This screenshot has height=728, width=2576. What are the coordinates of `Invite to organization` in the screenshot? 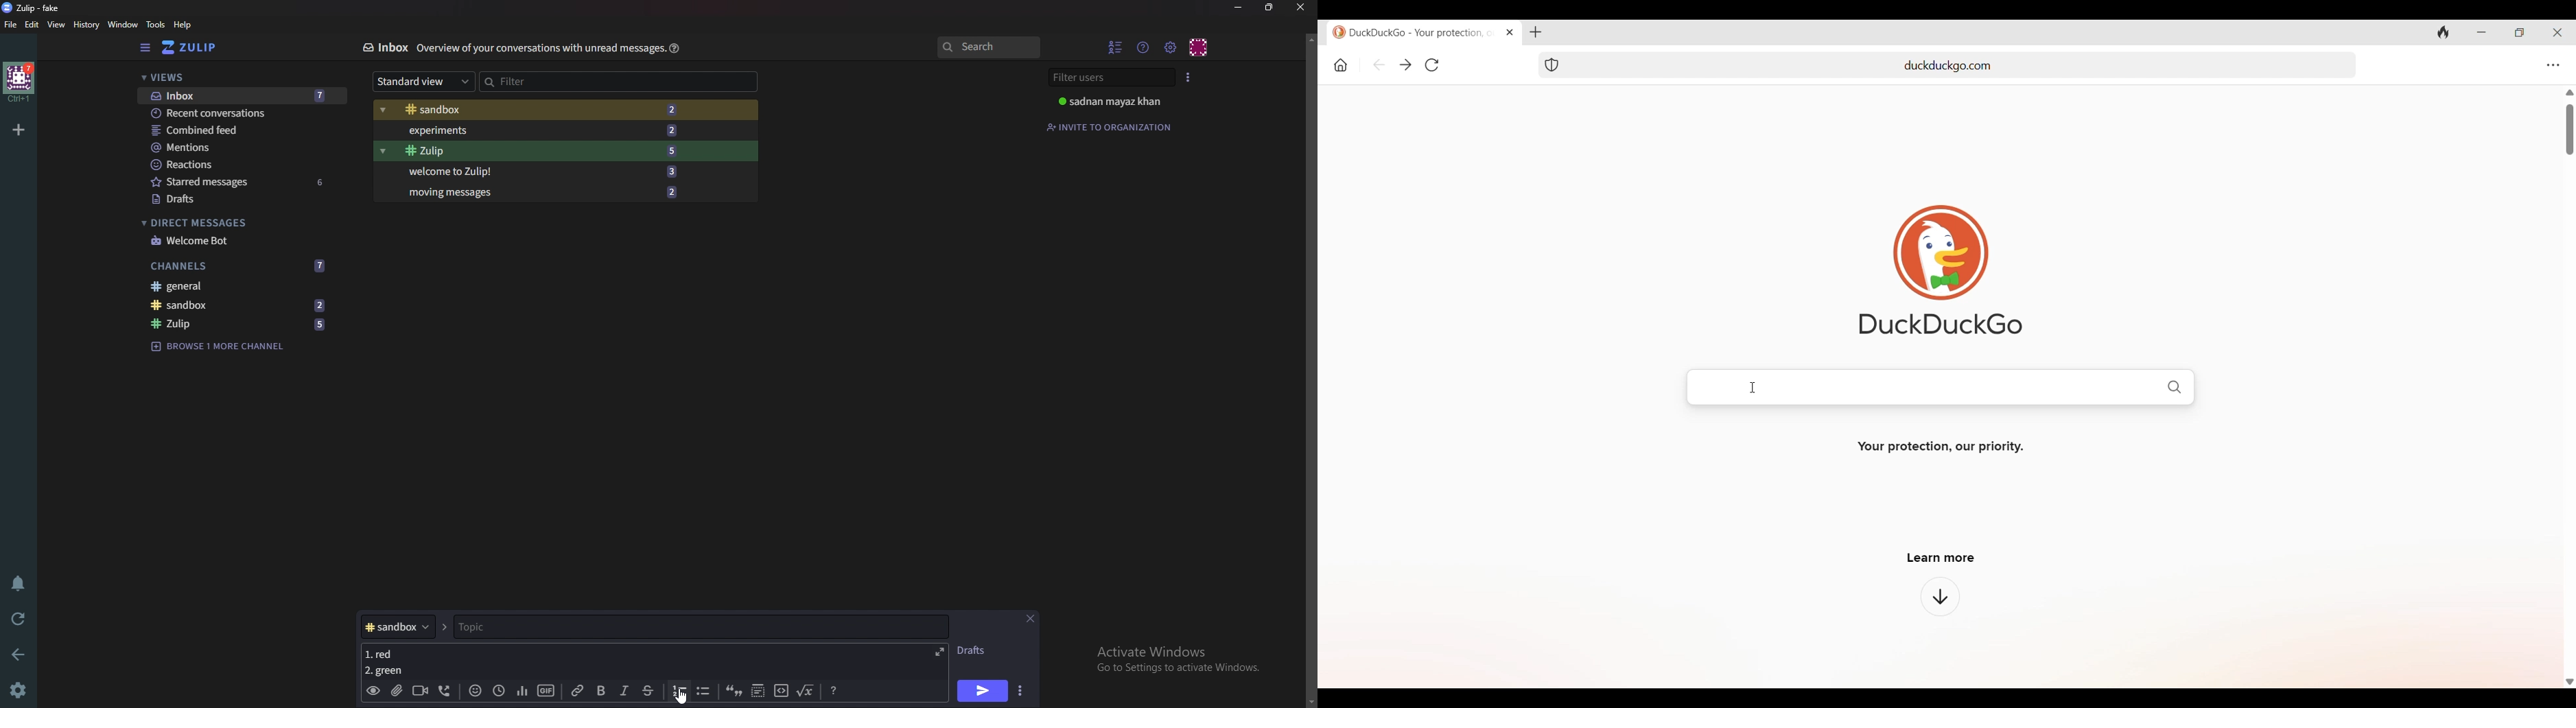 It's located at (1112, 126).